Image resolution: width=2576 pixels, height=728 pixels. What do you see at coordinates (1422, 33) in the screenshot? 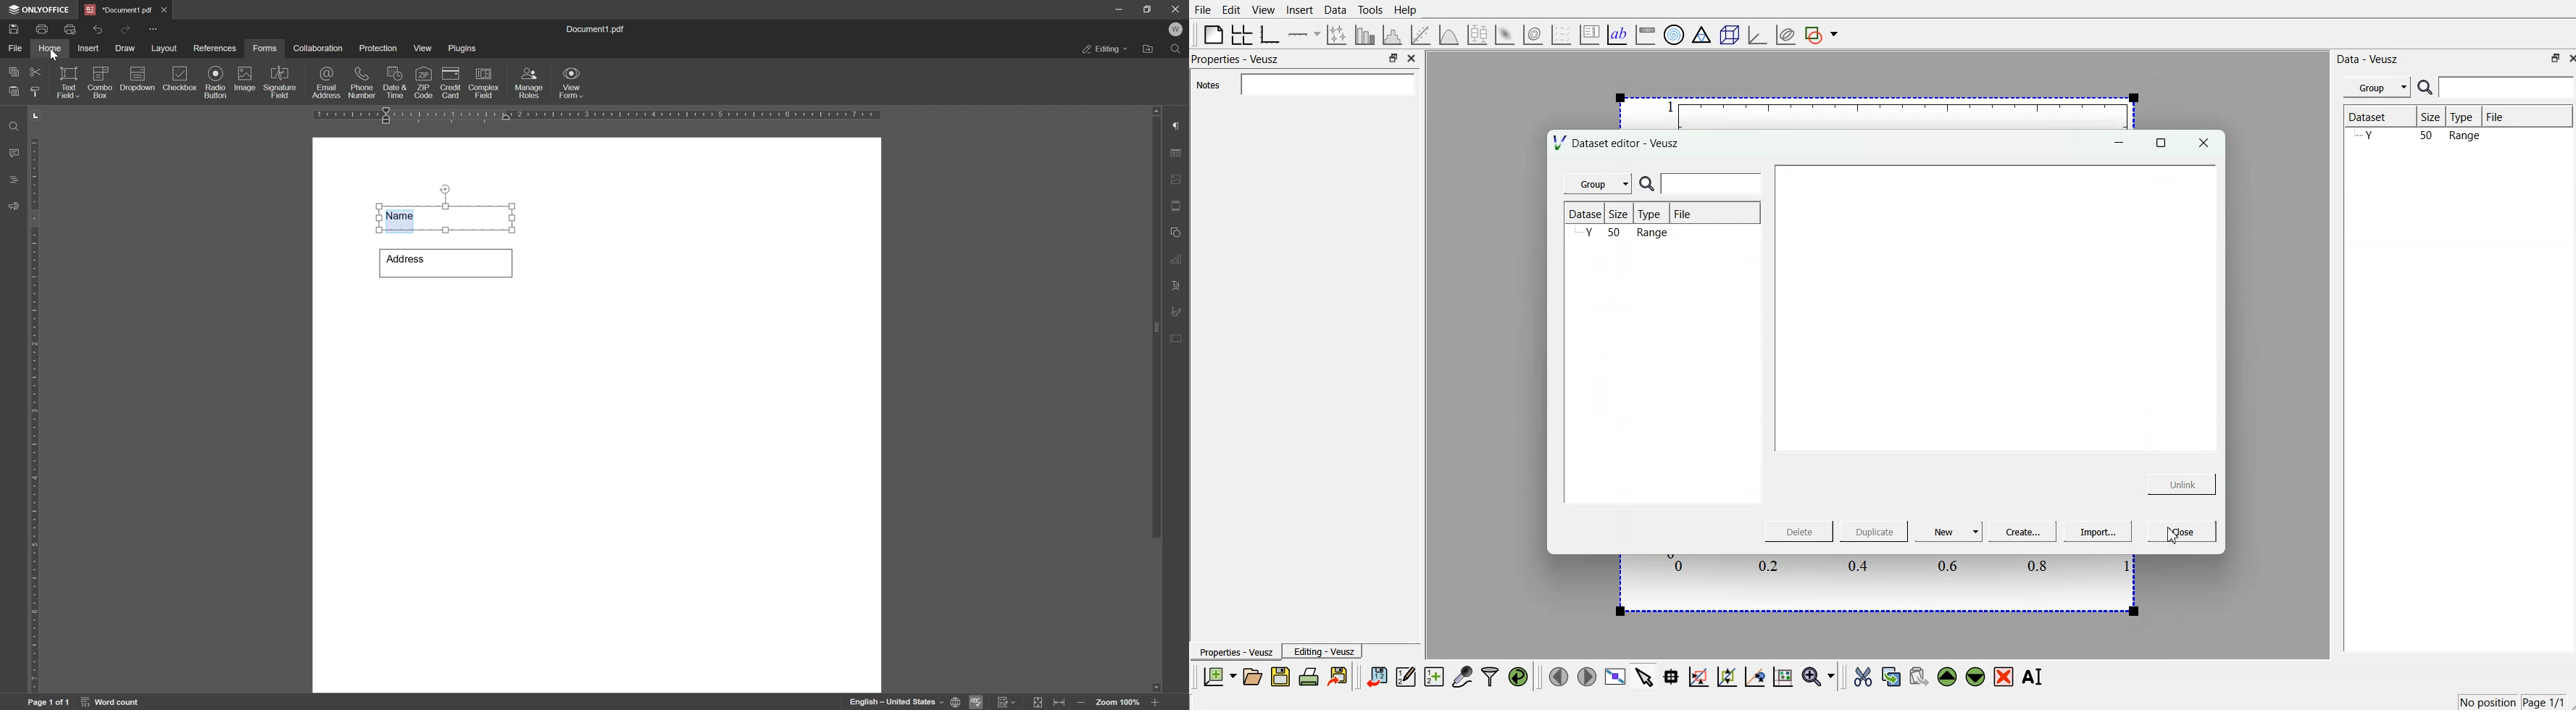
I see `fit a function` at bounding box center [1422, 33].